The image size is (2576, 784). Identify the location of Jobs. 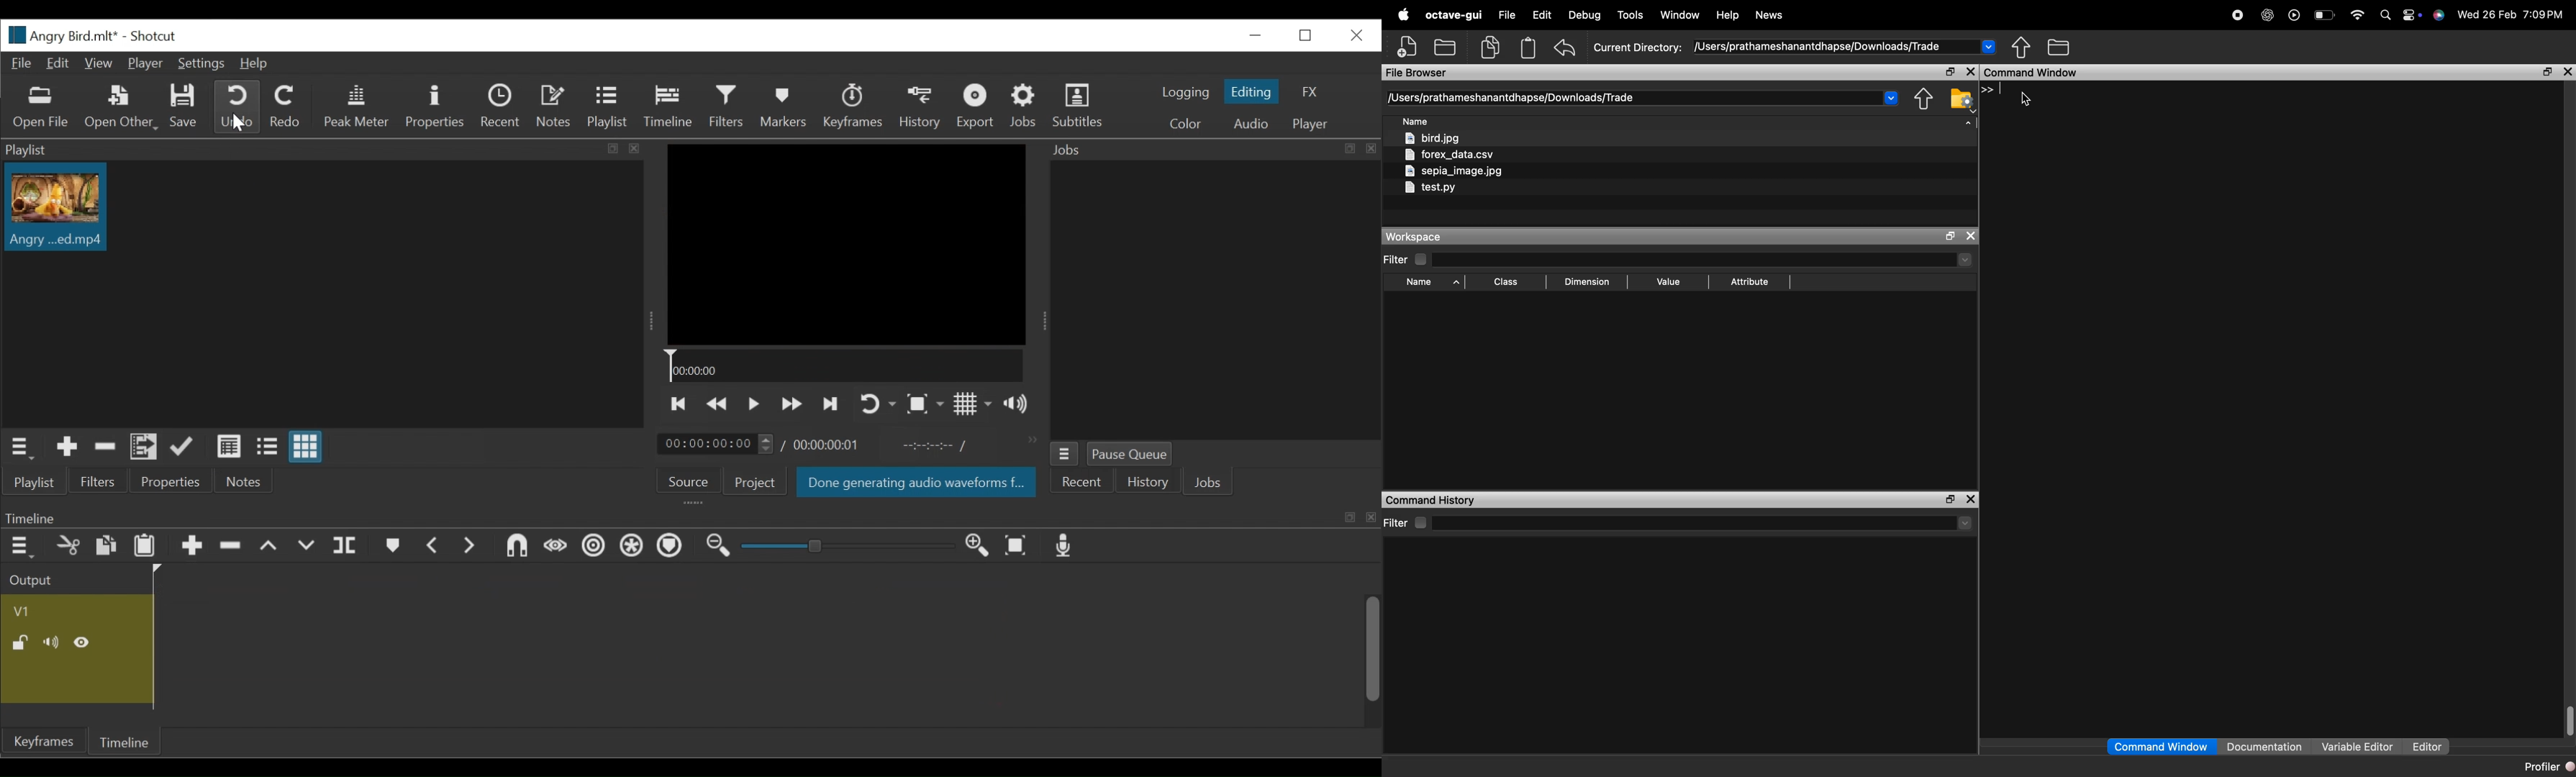
(1208, 483).